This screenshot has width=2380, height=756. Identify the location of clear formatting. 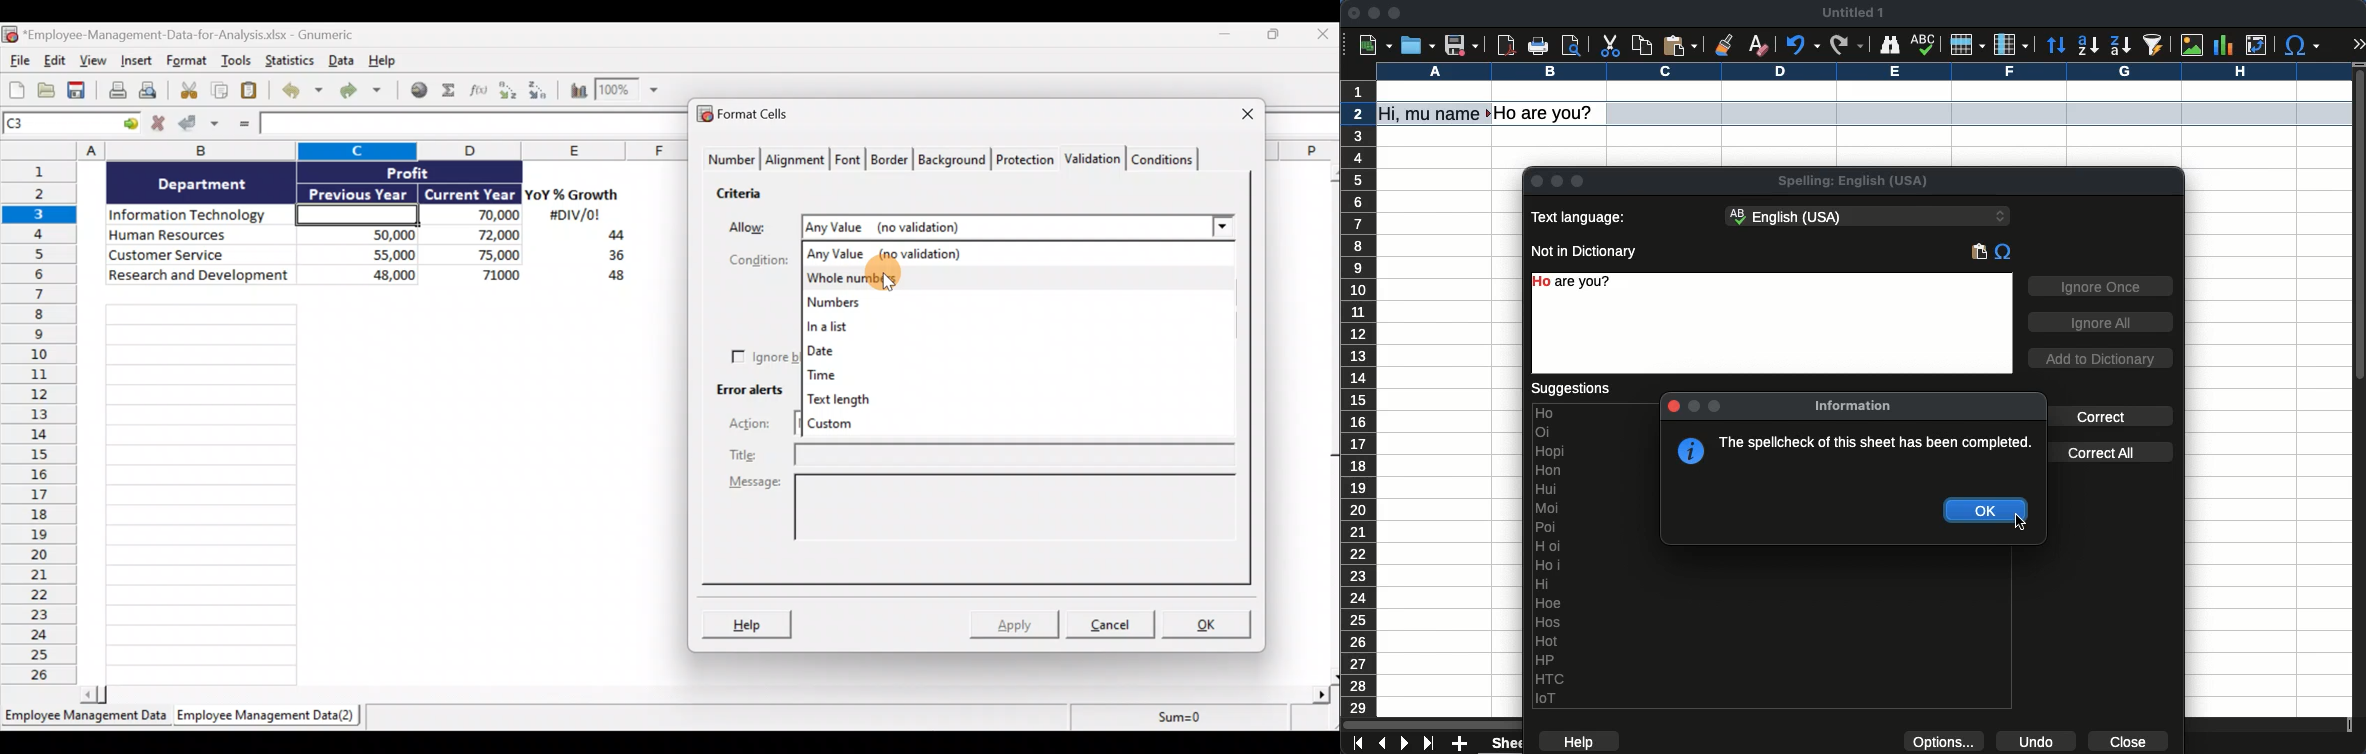
(1761, 43).